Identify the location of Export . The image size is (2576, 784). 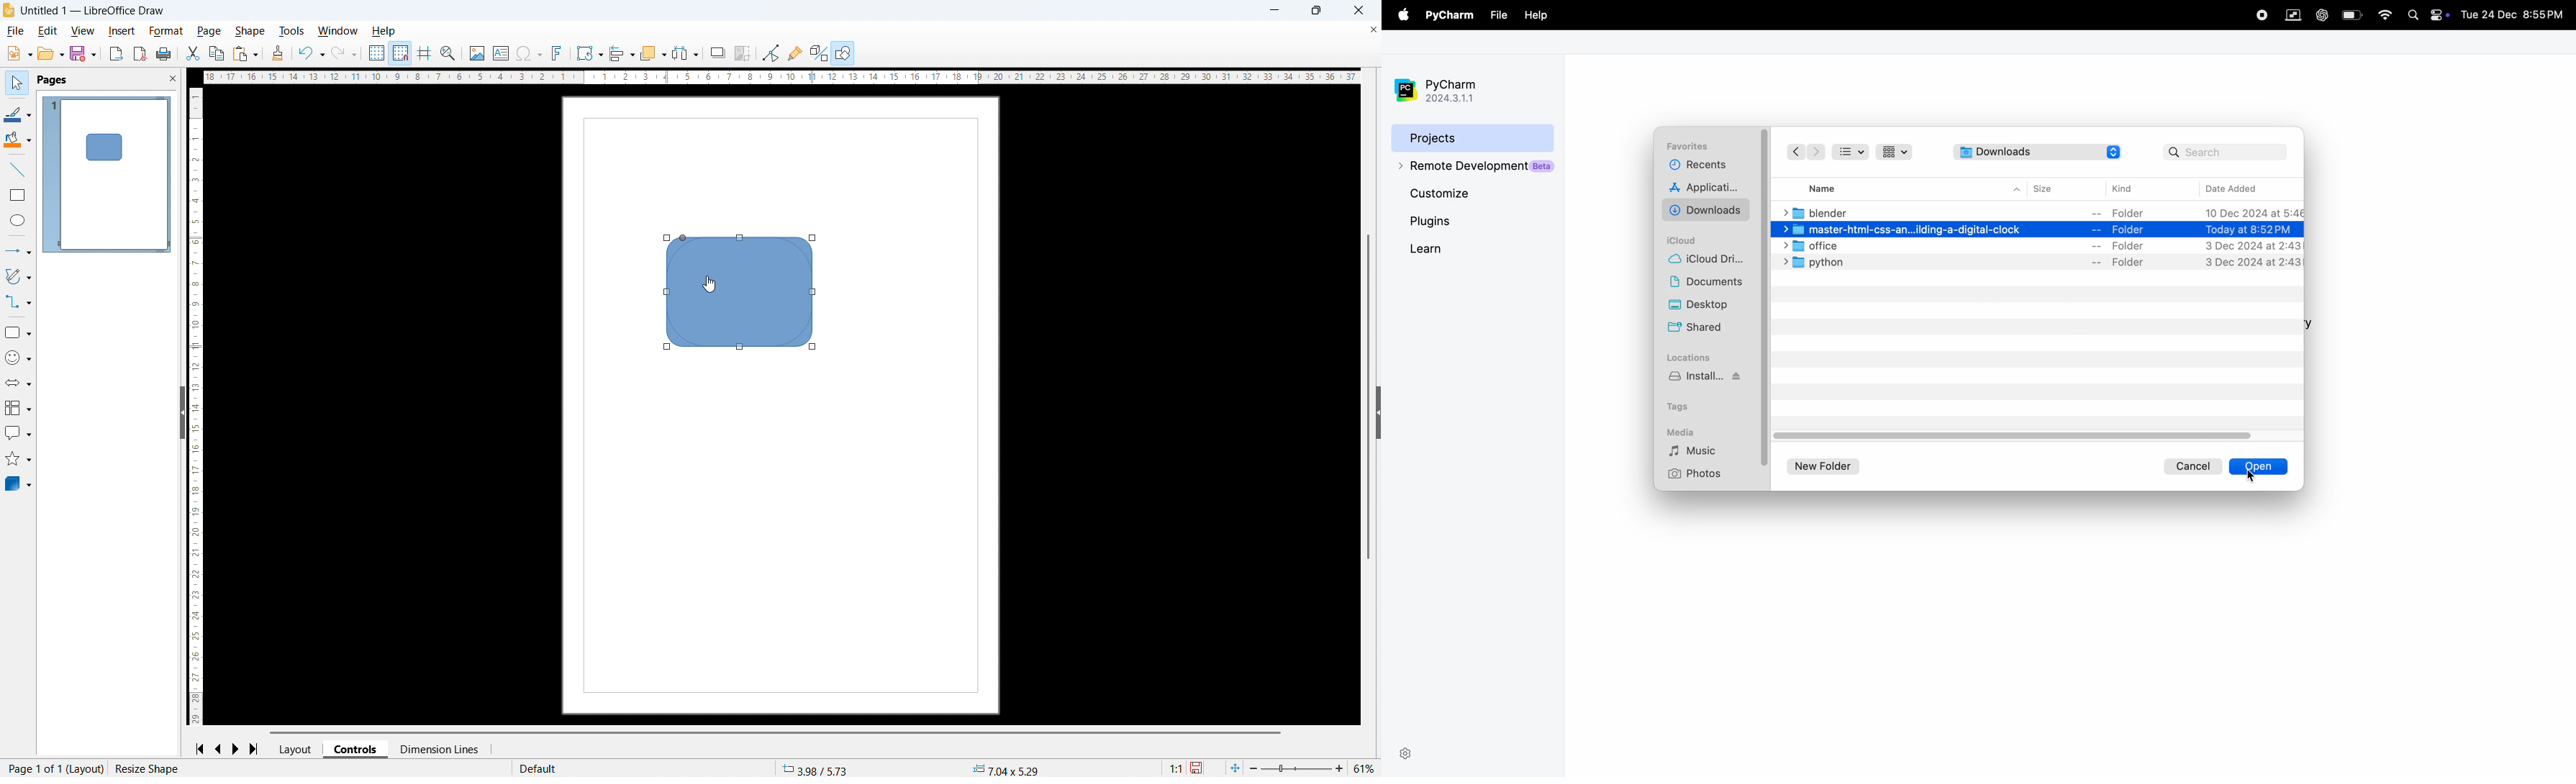
(116, 53).